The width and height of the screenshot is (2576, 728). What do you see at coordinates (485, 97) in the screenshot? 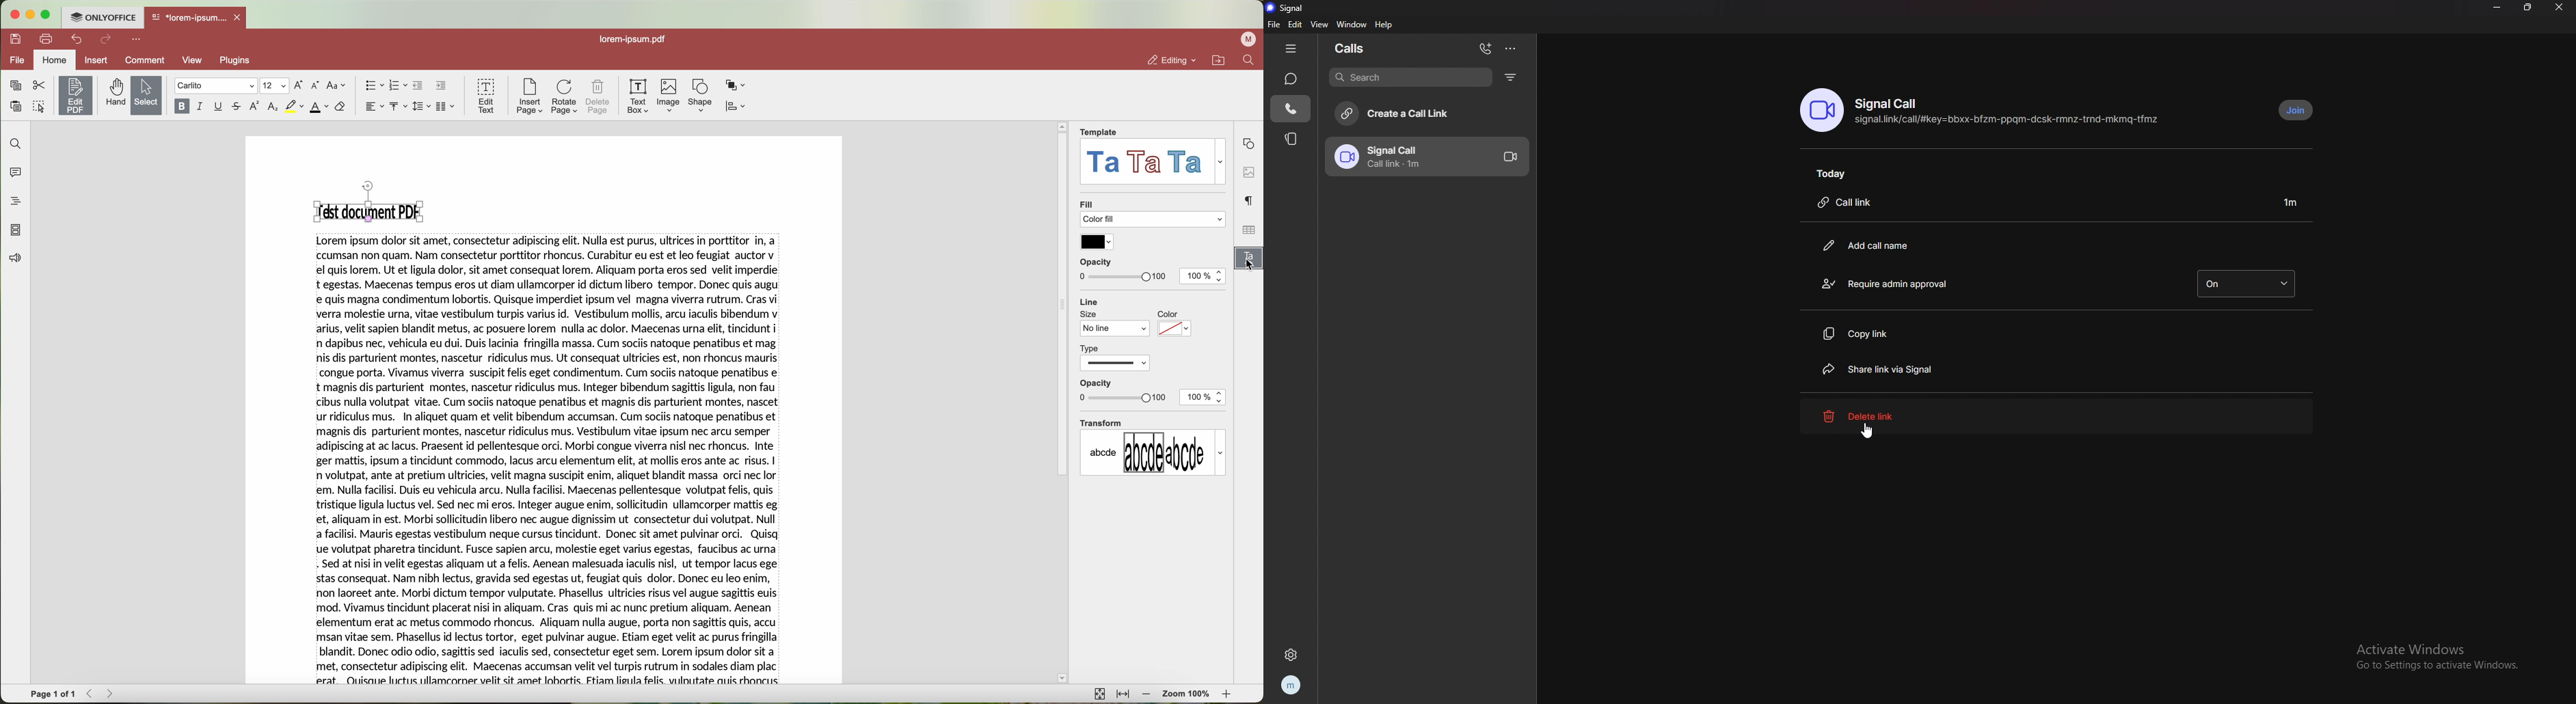
I see `edit text` at bounding box center [485, 97].